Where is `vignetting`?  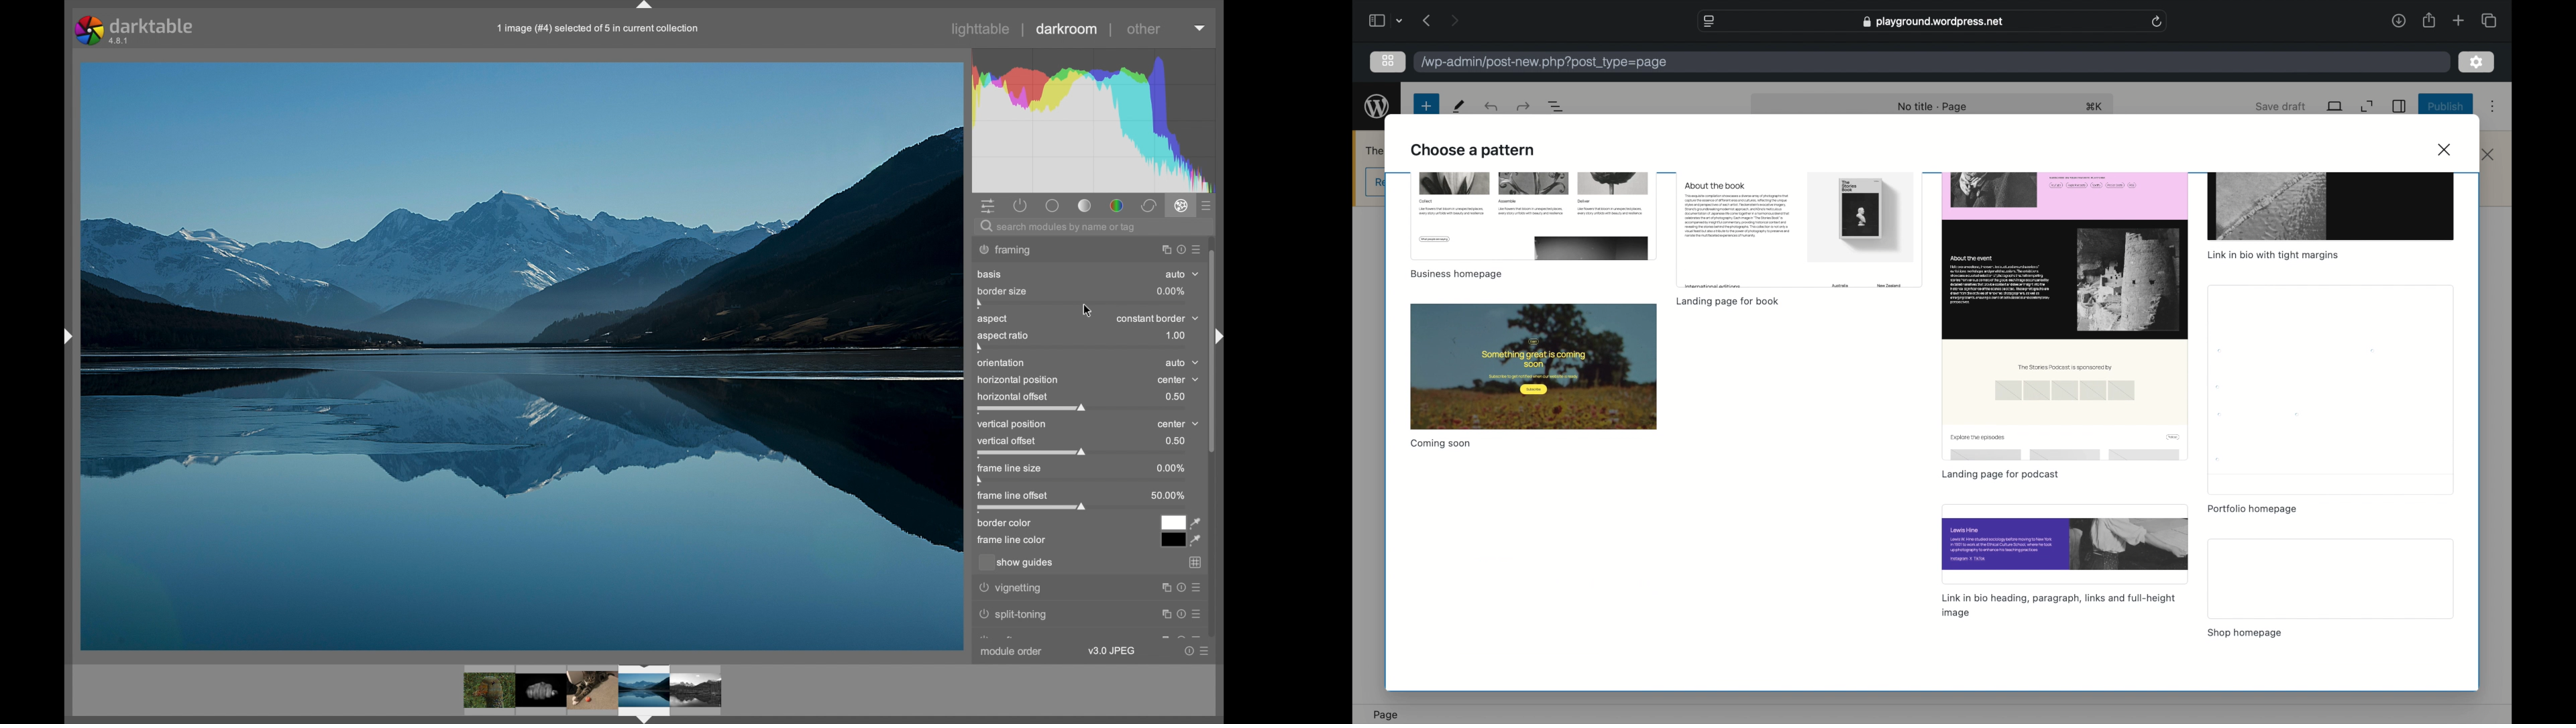 vignetting is located at coordinates (1010, 589).